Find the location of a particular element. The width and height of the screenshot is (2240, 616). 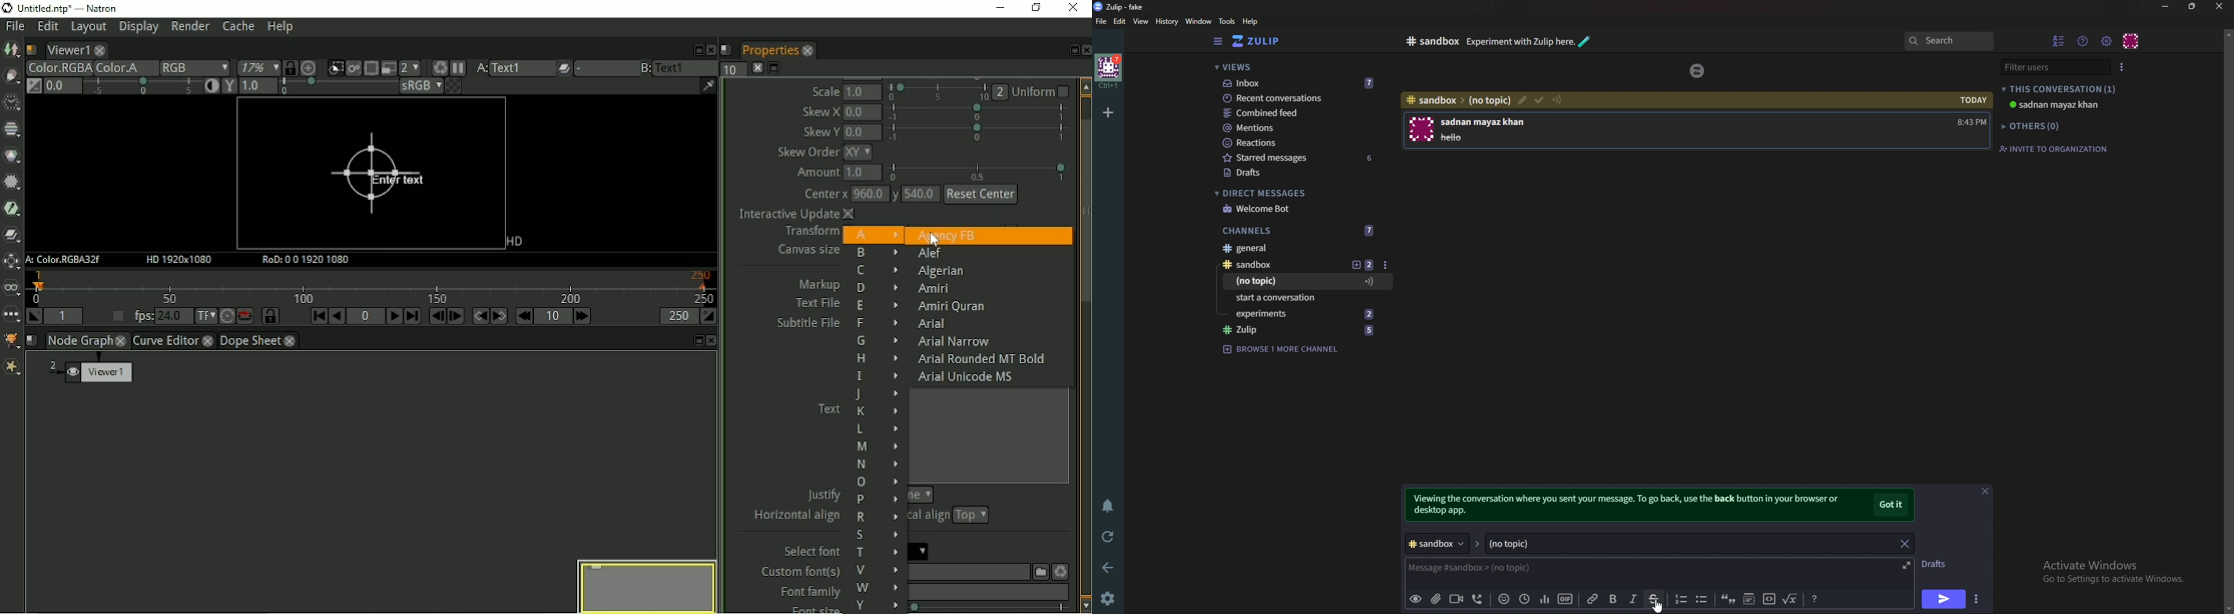

Direct messages is located at coordinates (1295, 192).